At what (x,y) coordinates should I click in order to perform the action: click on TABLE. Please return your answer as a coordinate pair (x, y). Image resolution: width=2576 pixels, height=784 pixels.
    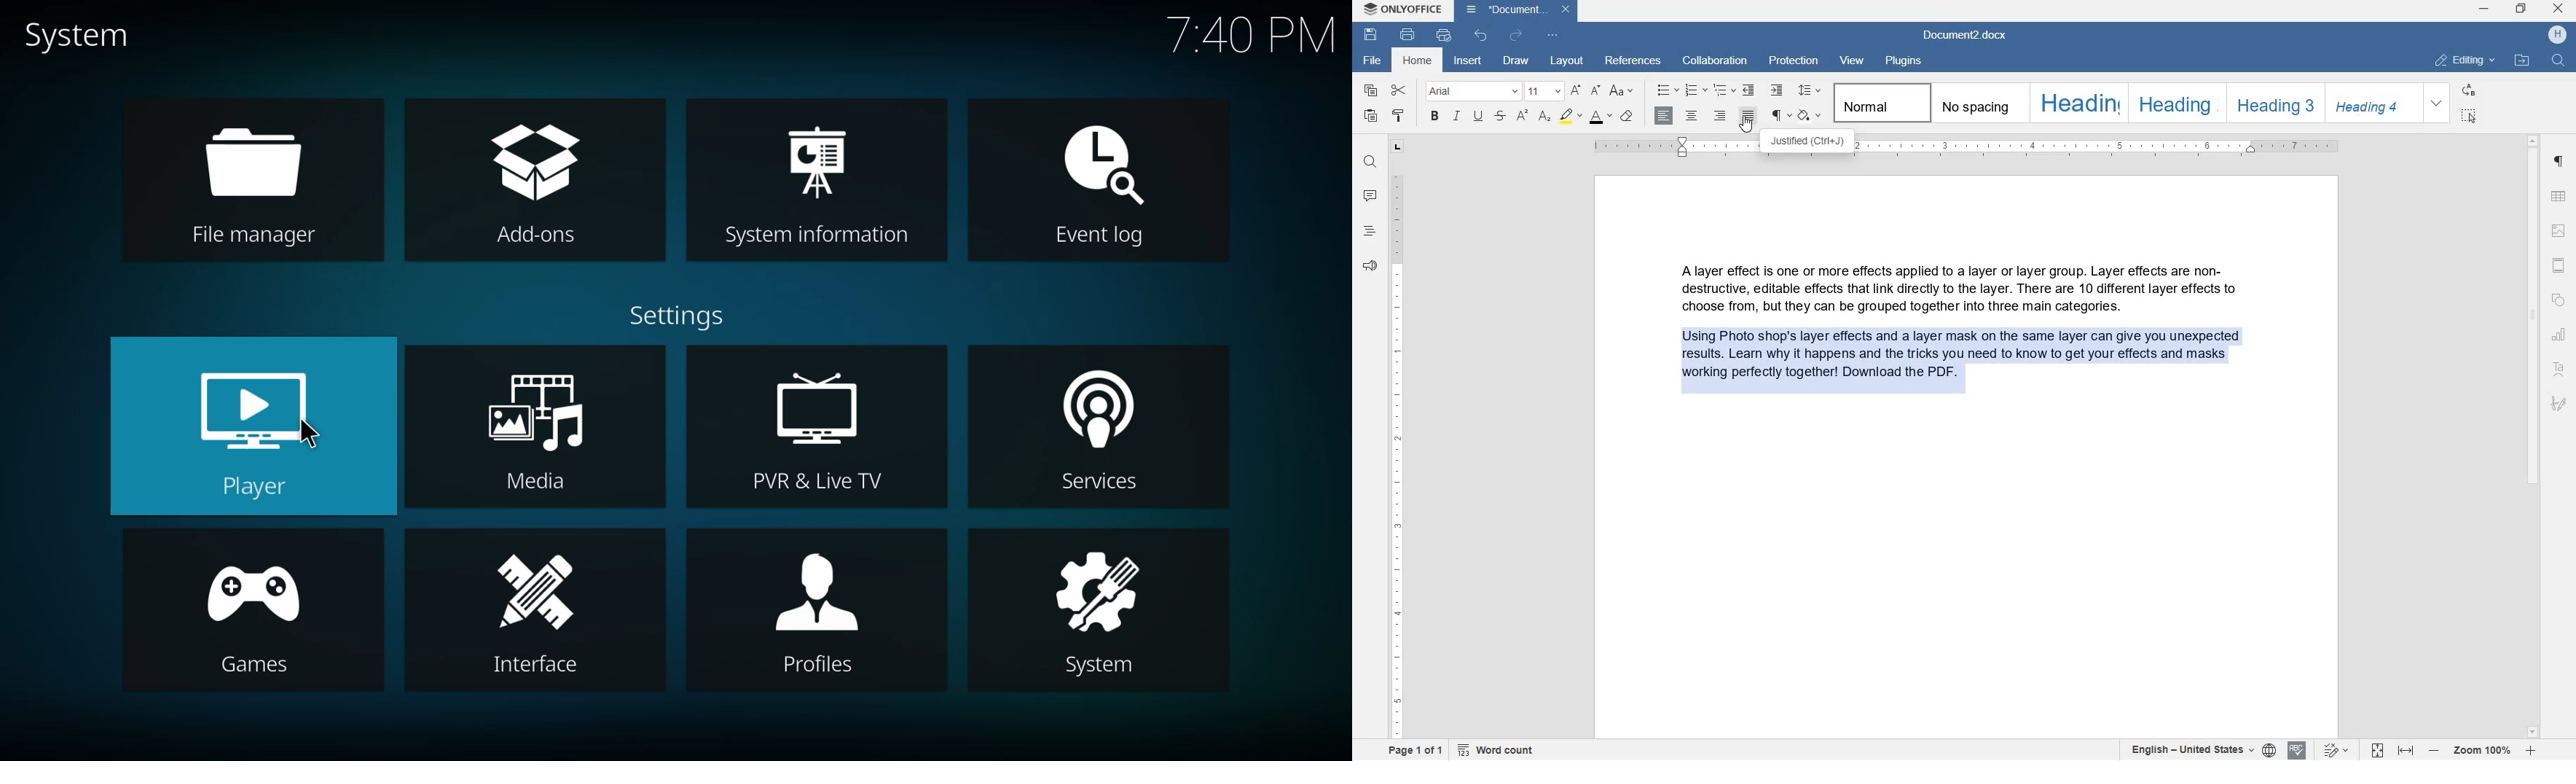
    Looking at the image, I should click on (2559, 195).